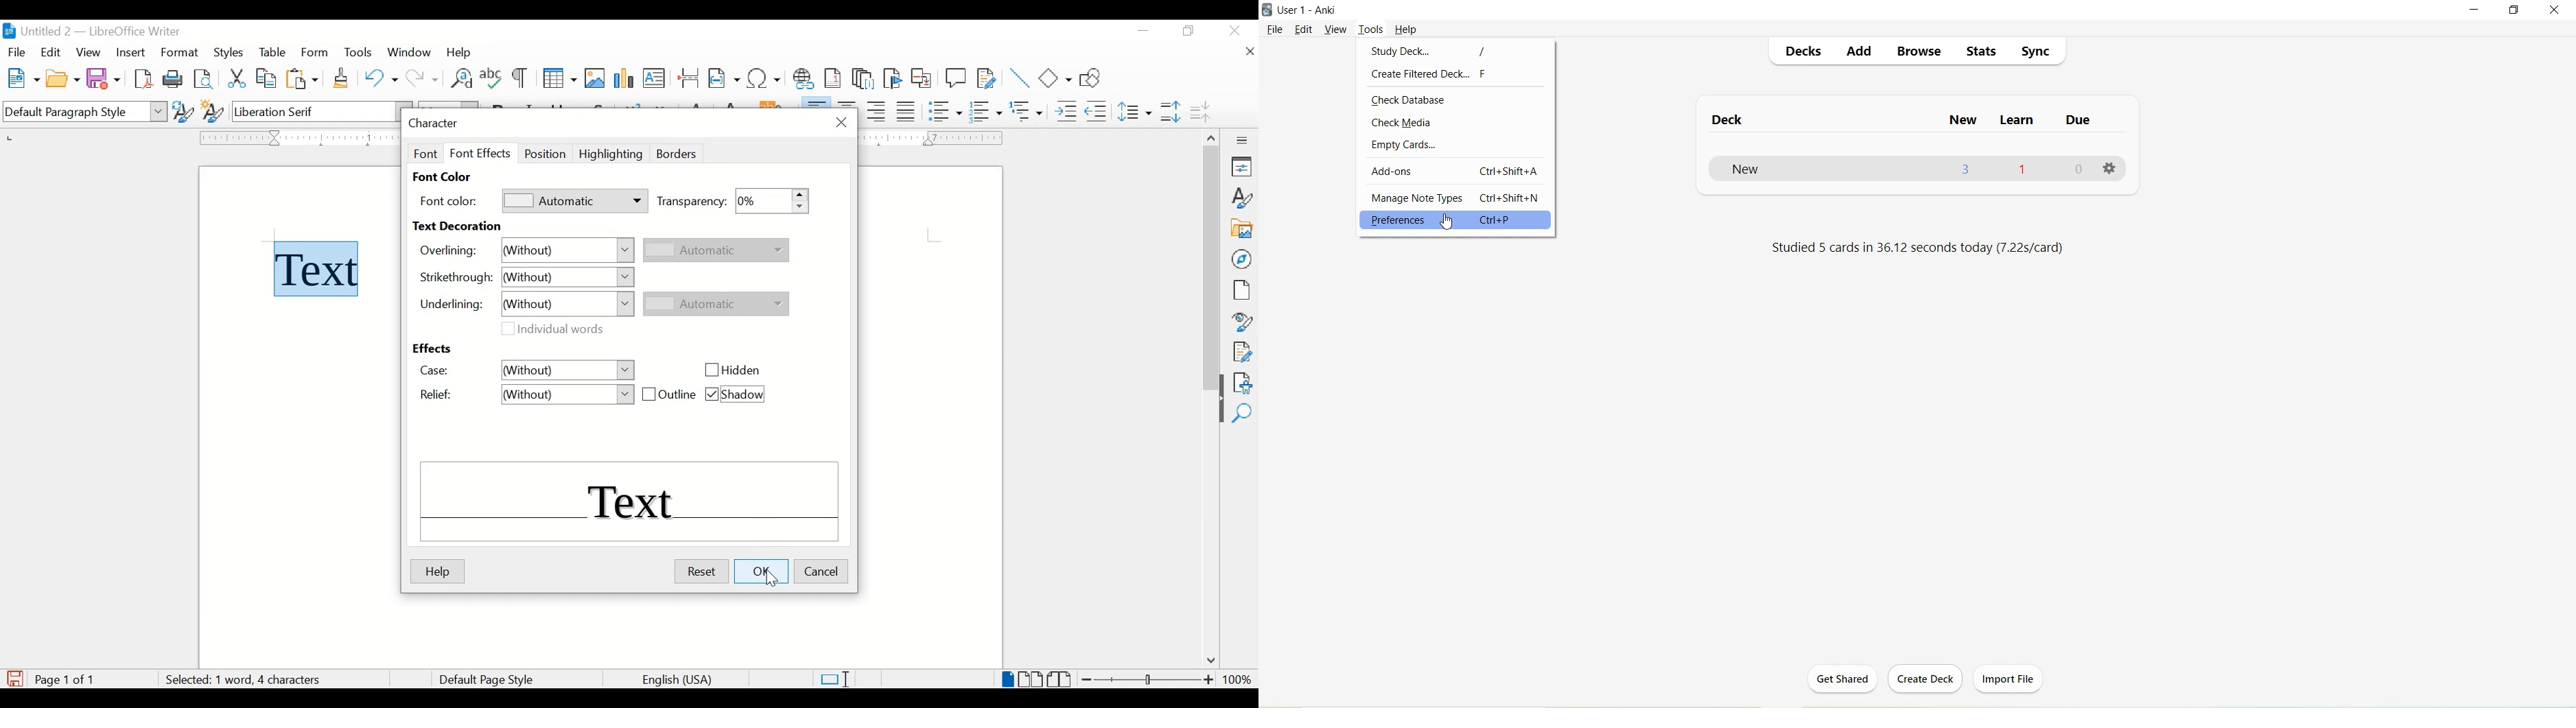  I want to click on Browse, so click(1920, 51).